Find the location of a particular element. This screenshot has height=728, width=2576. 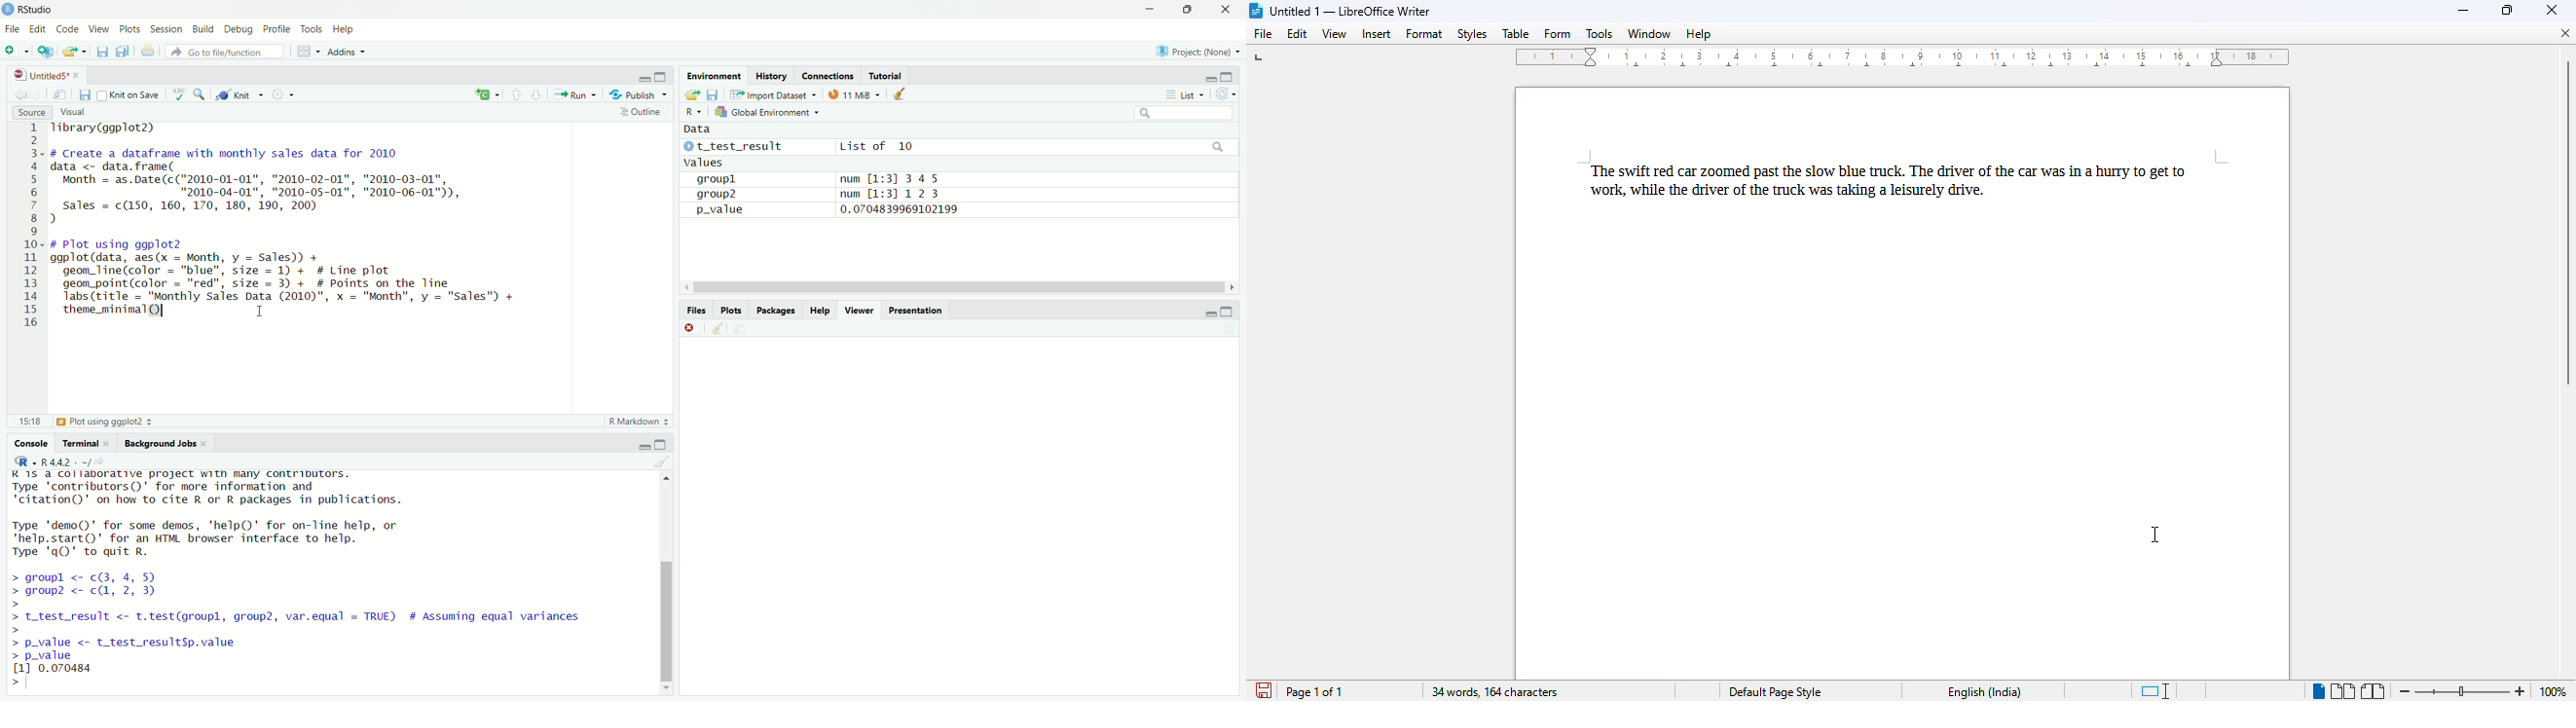

code line number is located at coordinates (33, 227).